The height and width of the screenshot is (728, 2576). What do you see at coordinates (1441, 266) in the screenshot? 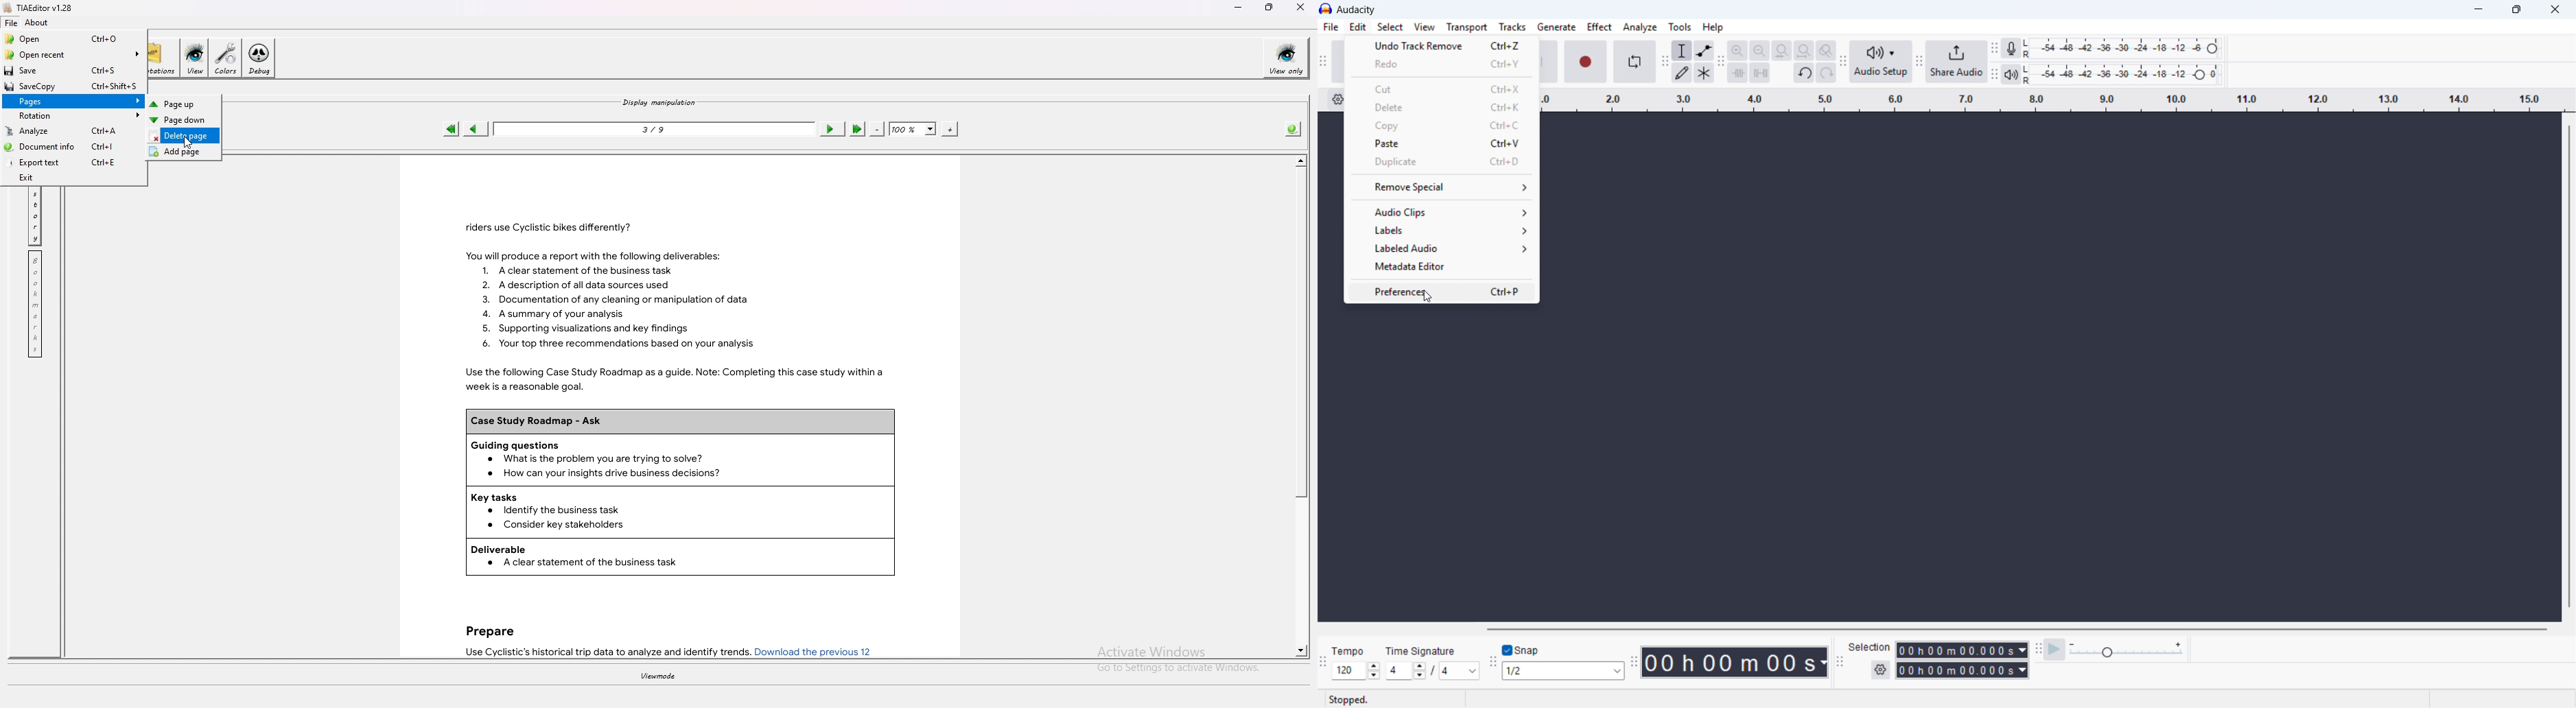
I see `metadata editor` at bounding box center [1441, 266].